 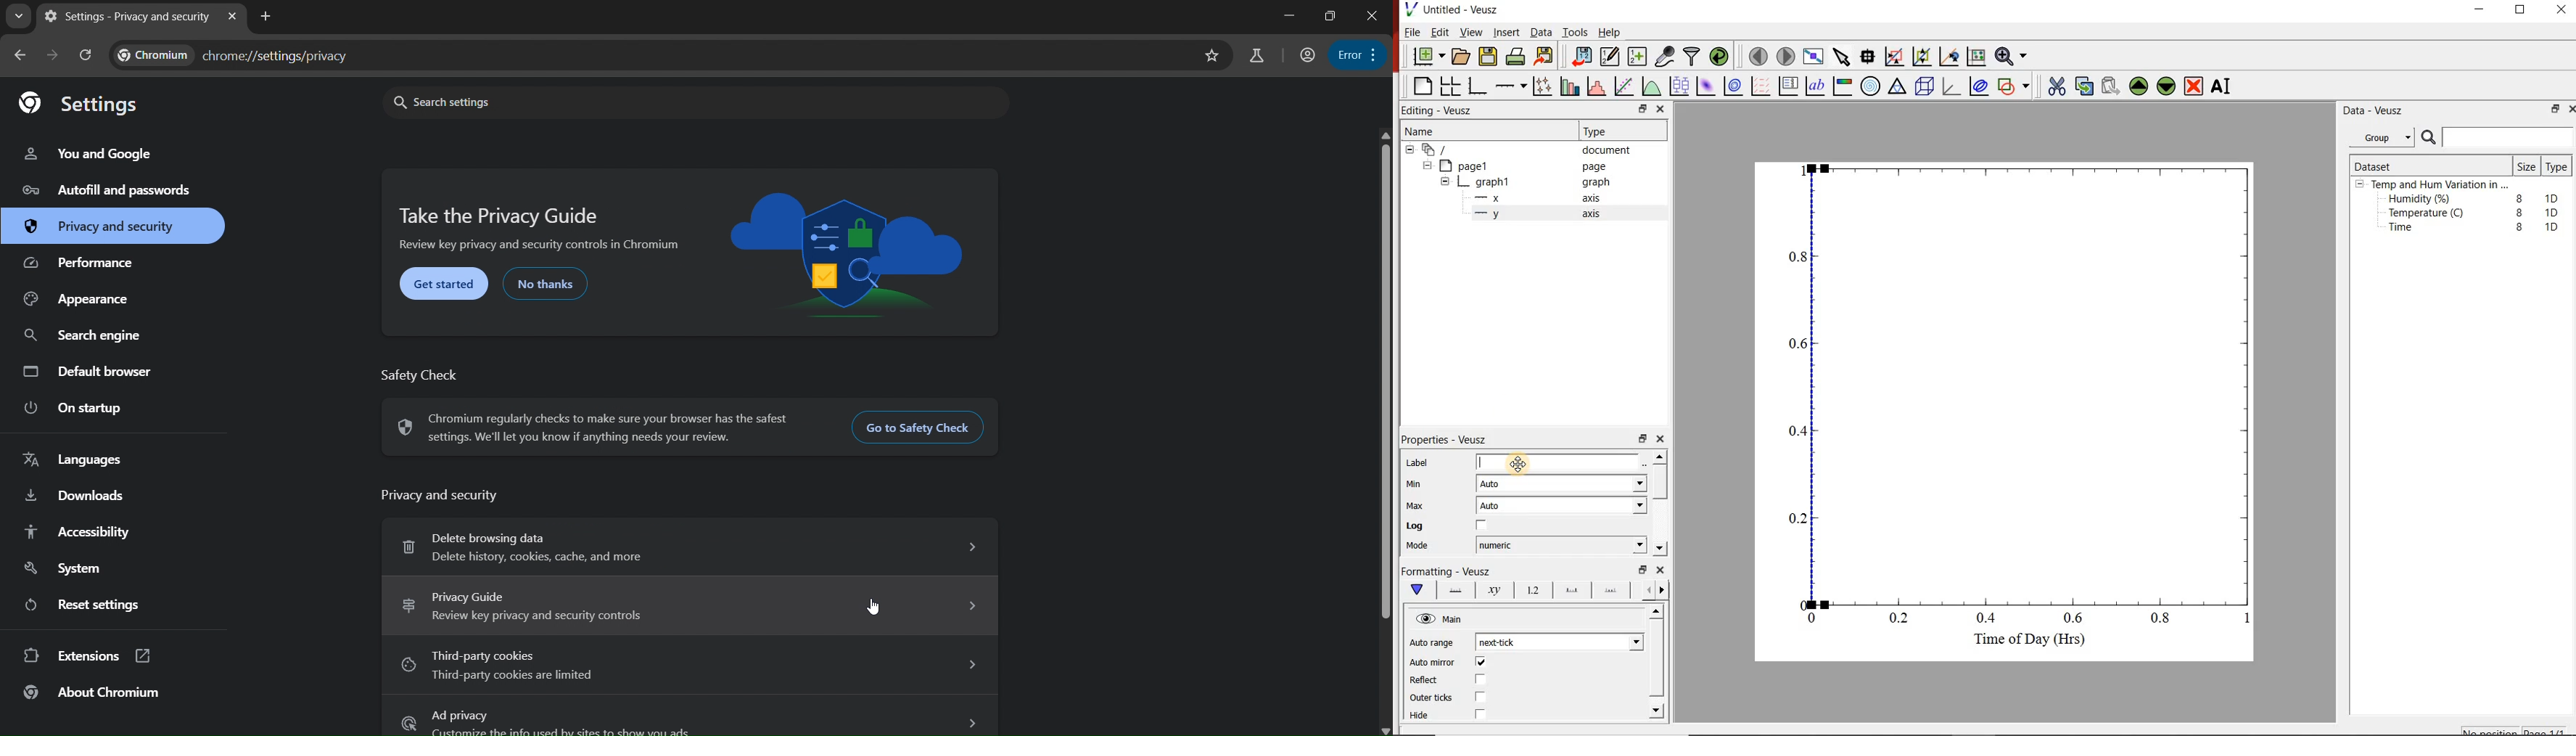 What do you see at coordinates (110, 194) in the screenshot?
I see `autofill and passwords` at bounding box center [110, 194].